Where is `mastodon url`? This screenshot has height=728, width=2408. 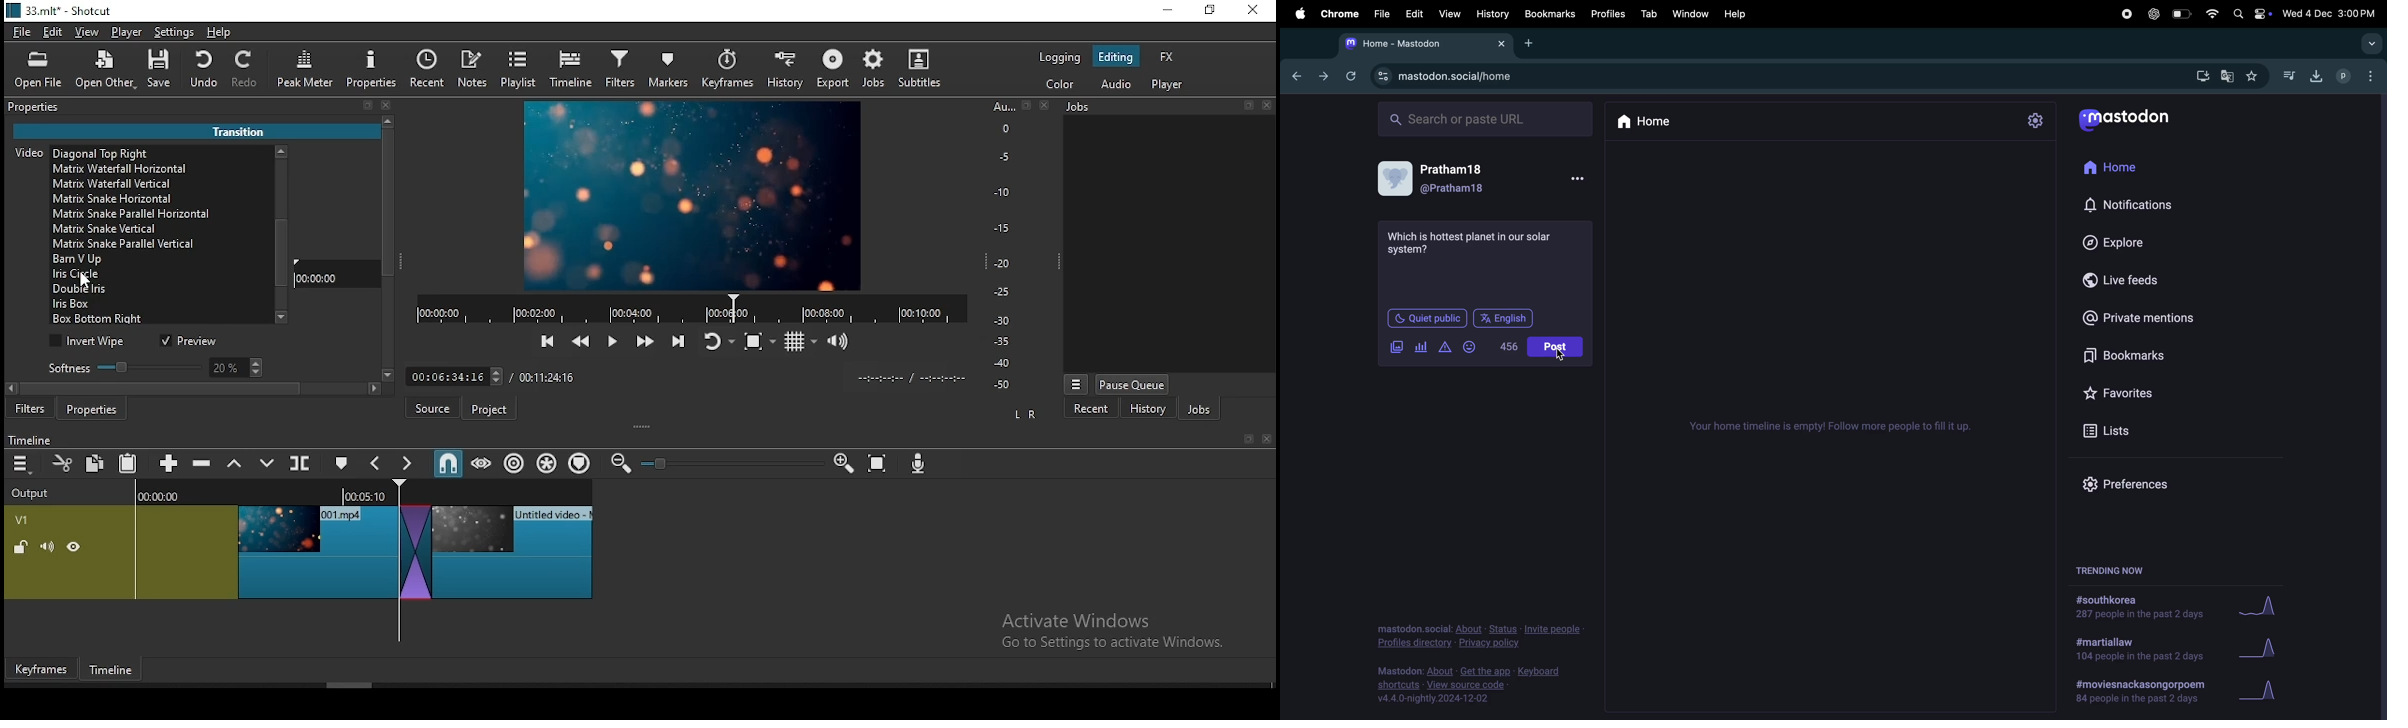 mastodon url is located at coordinates (1461, 76).